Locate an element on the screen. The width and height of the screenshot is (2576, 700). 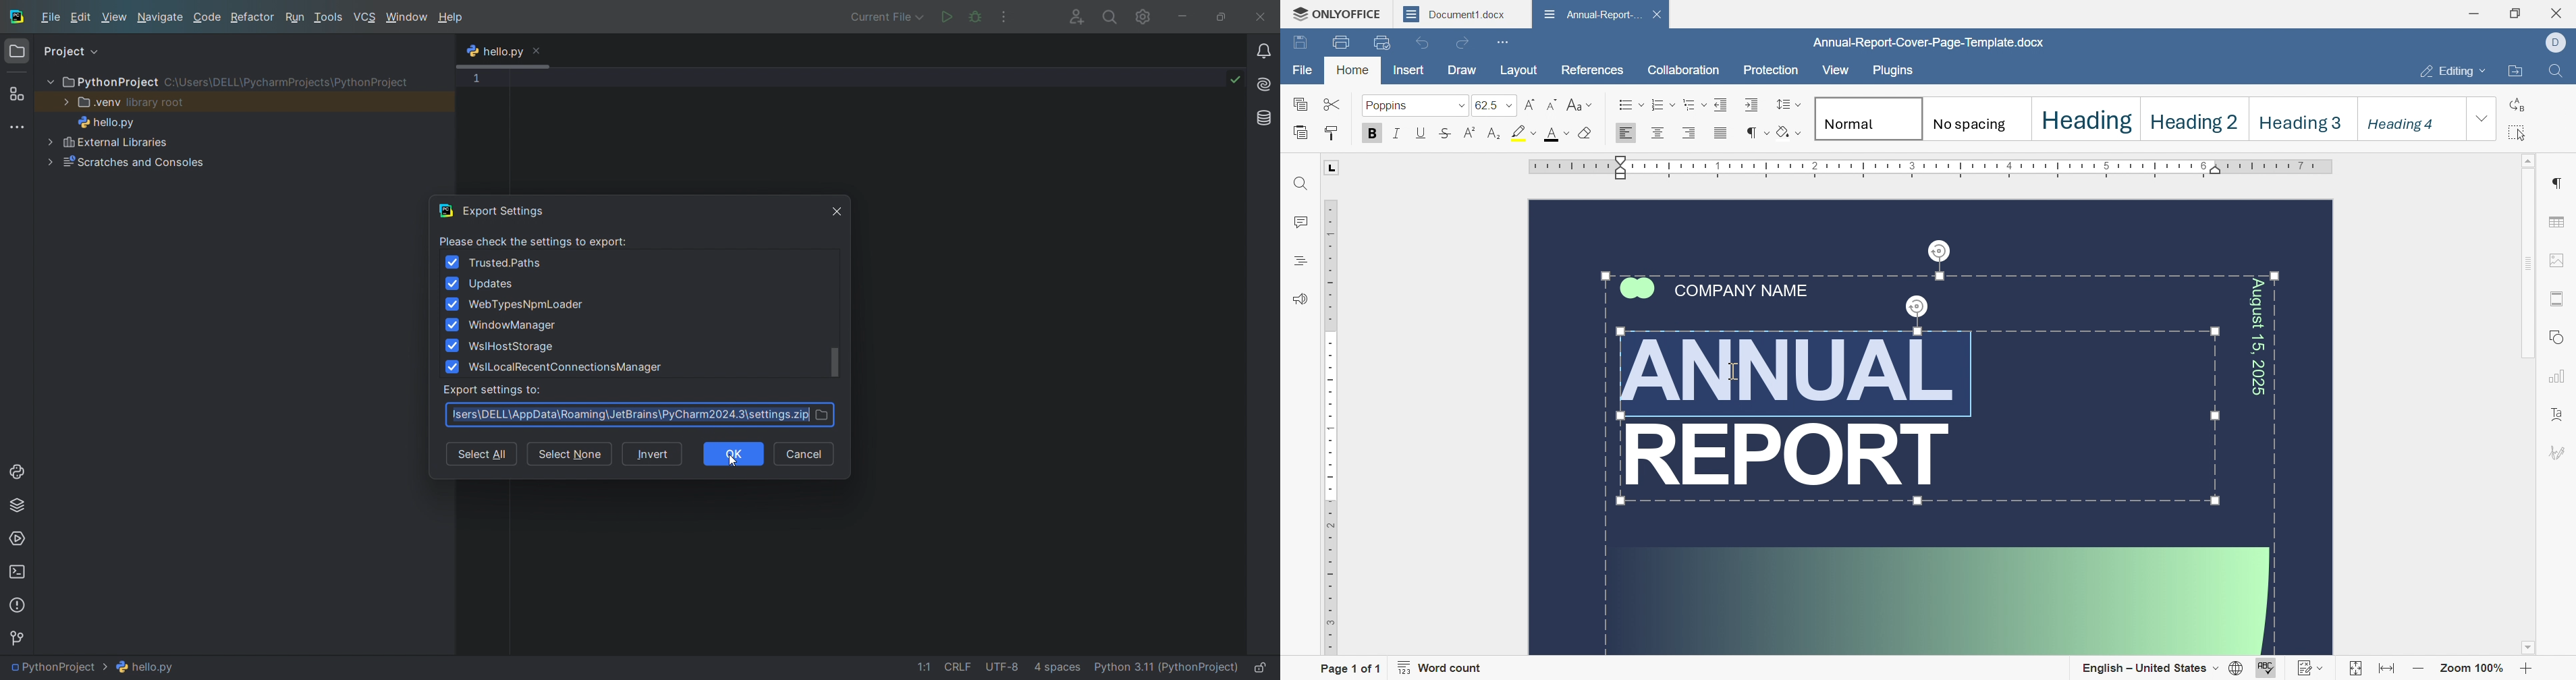
align right is located at coordinates (1695, 132).